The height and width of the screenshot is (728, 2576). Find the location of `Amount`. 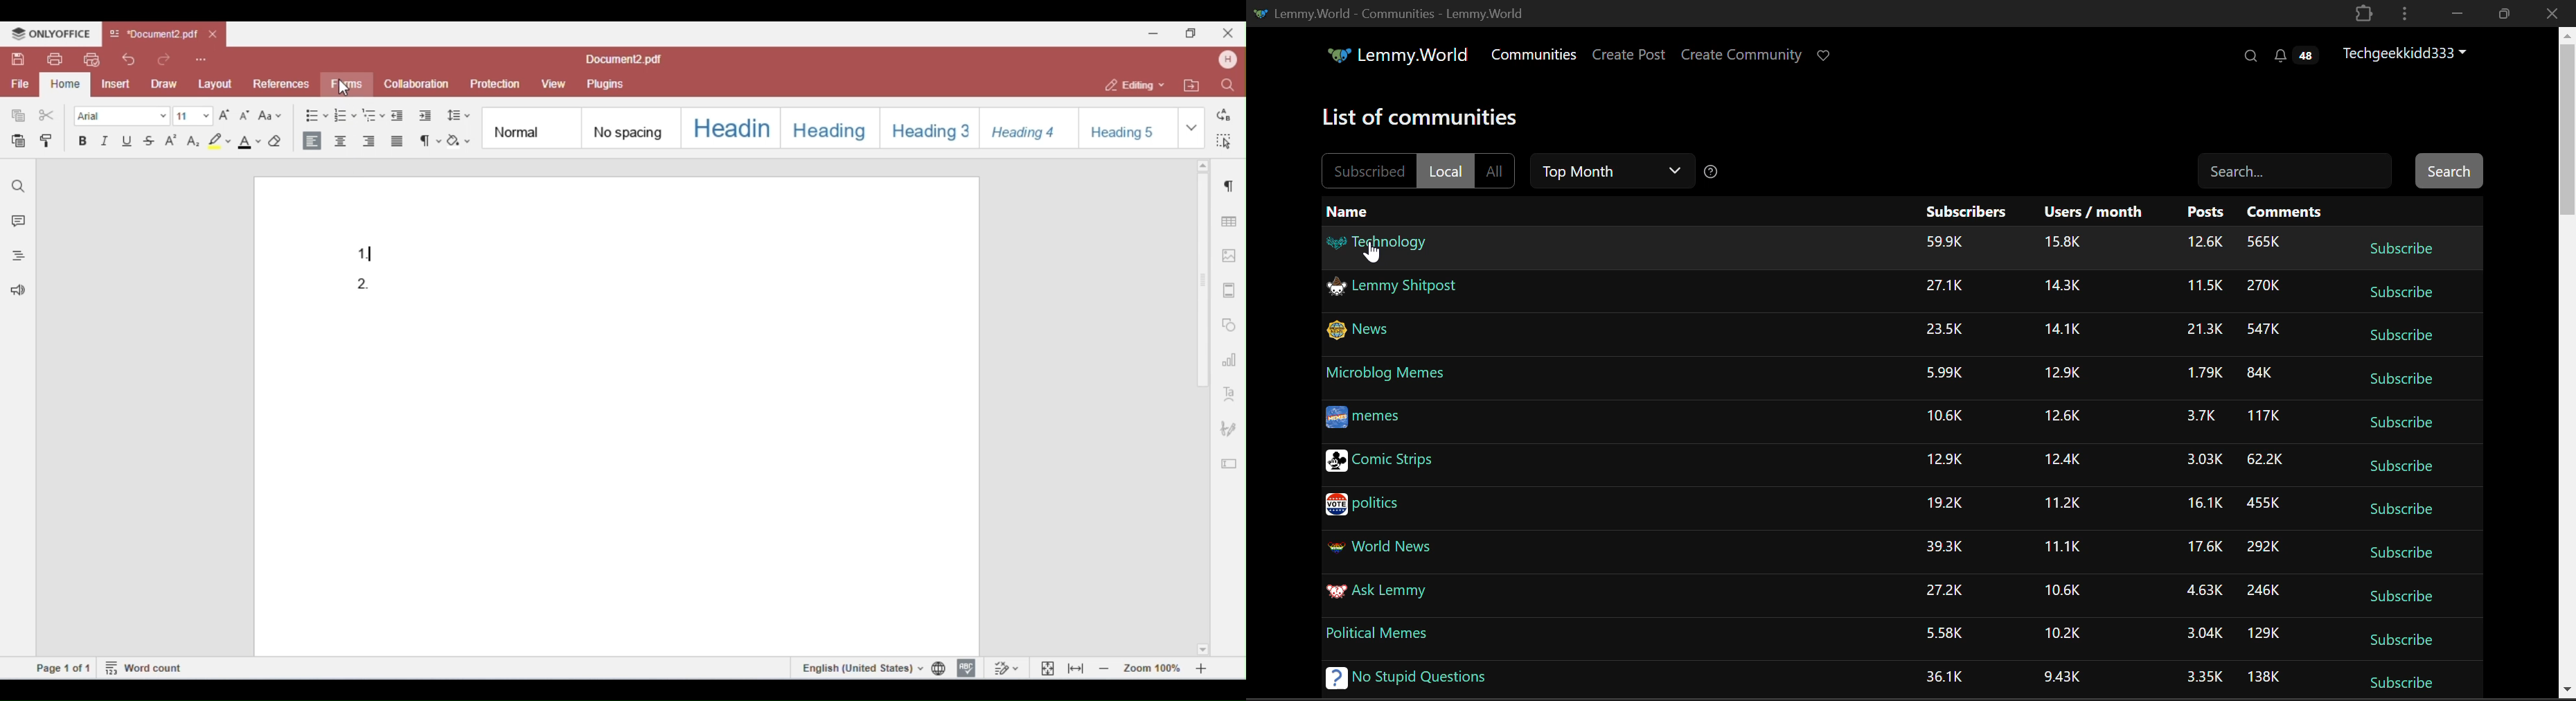

Amount is located at coordinates (2060, 592).